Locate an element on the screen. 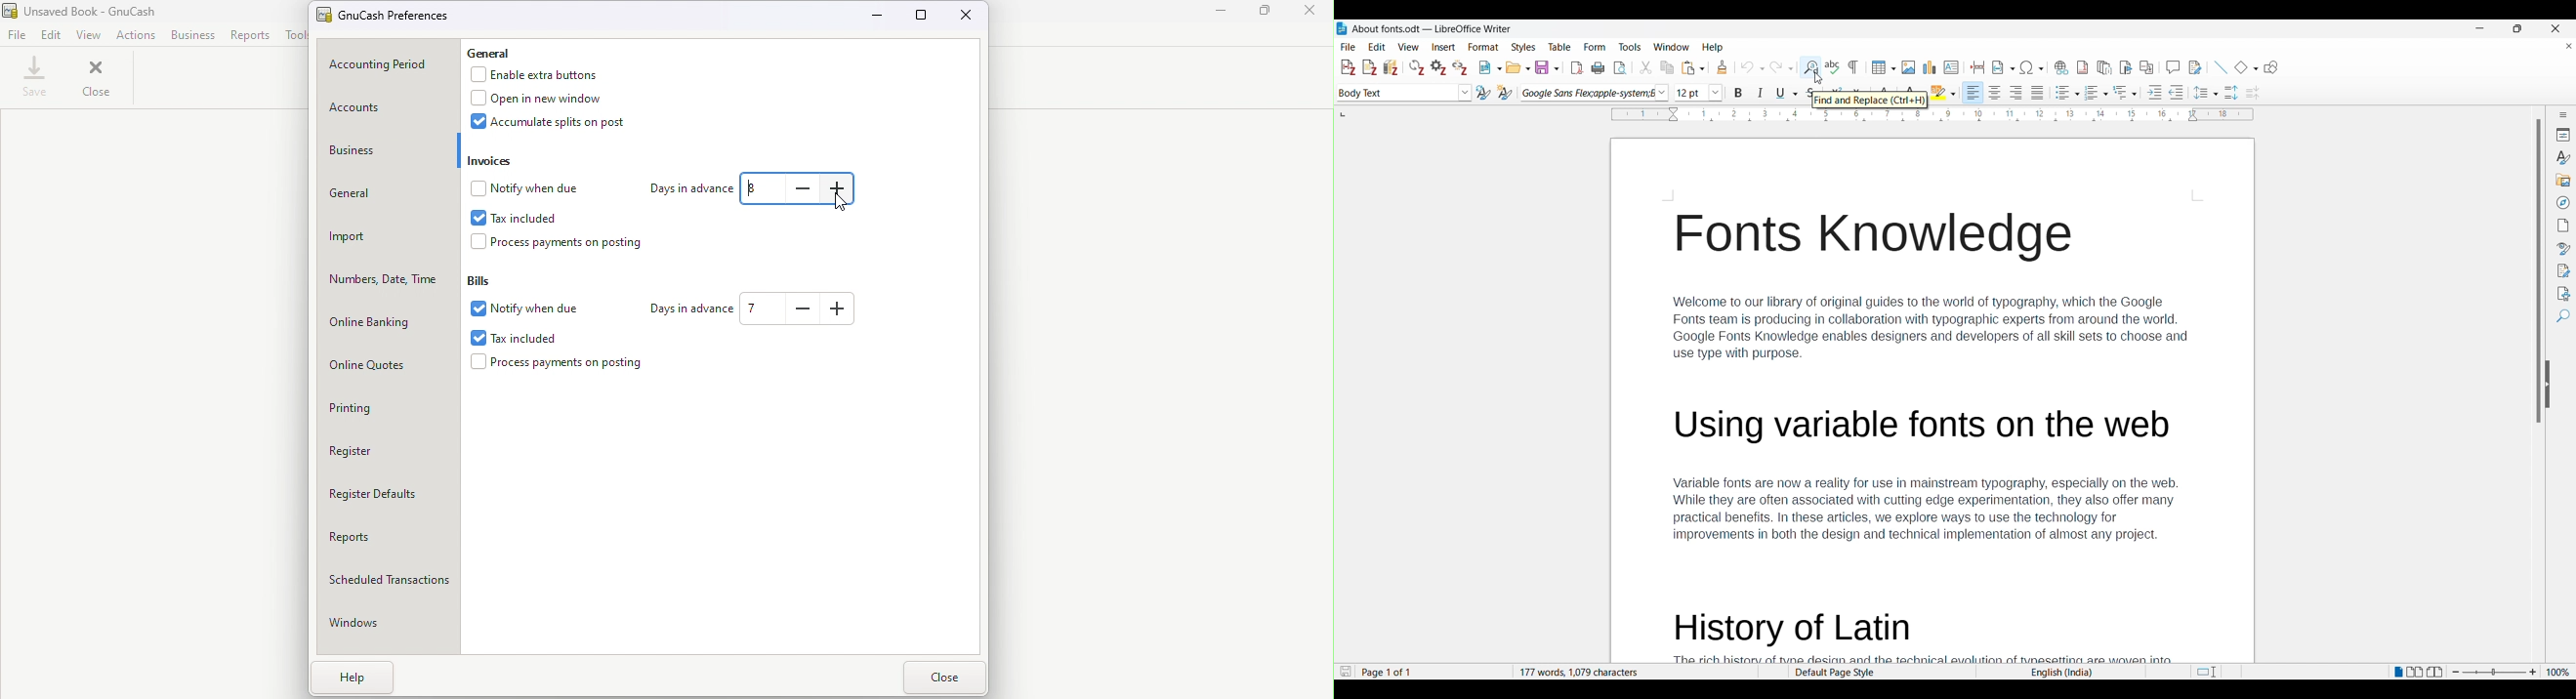 The image size is (2576, 700). Numbers, Date, Time is located at coordinates (389, 281).